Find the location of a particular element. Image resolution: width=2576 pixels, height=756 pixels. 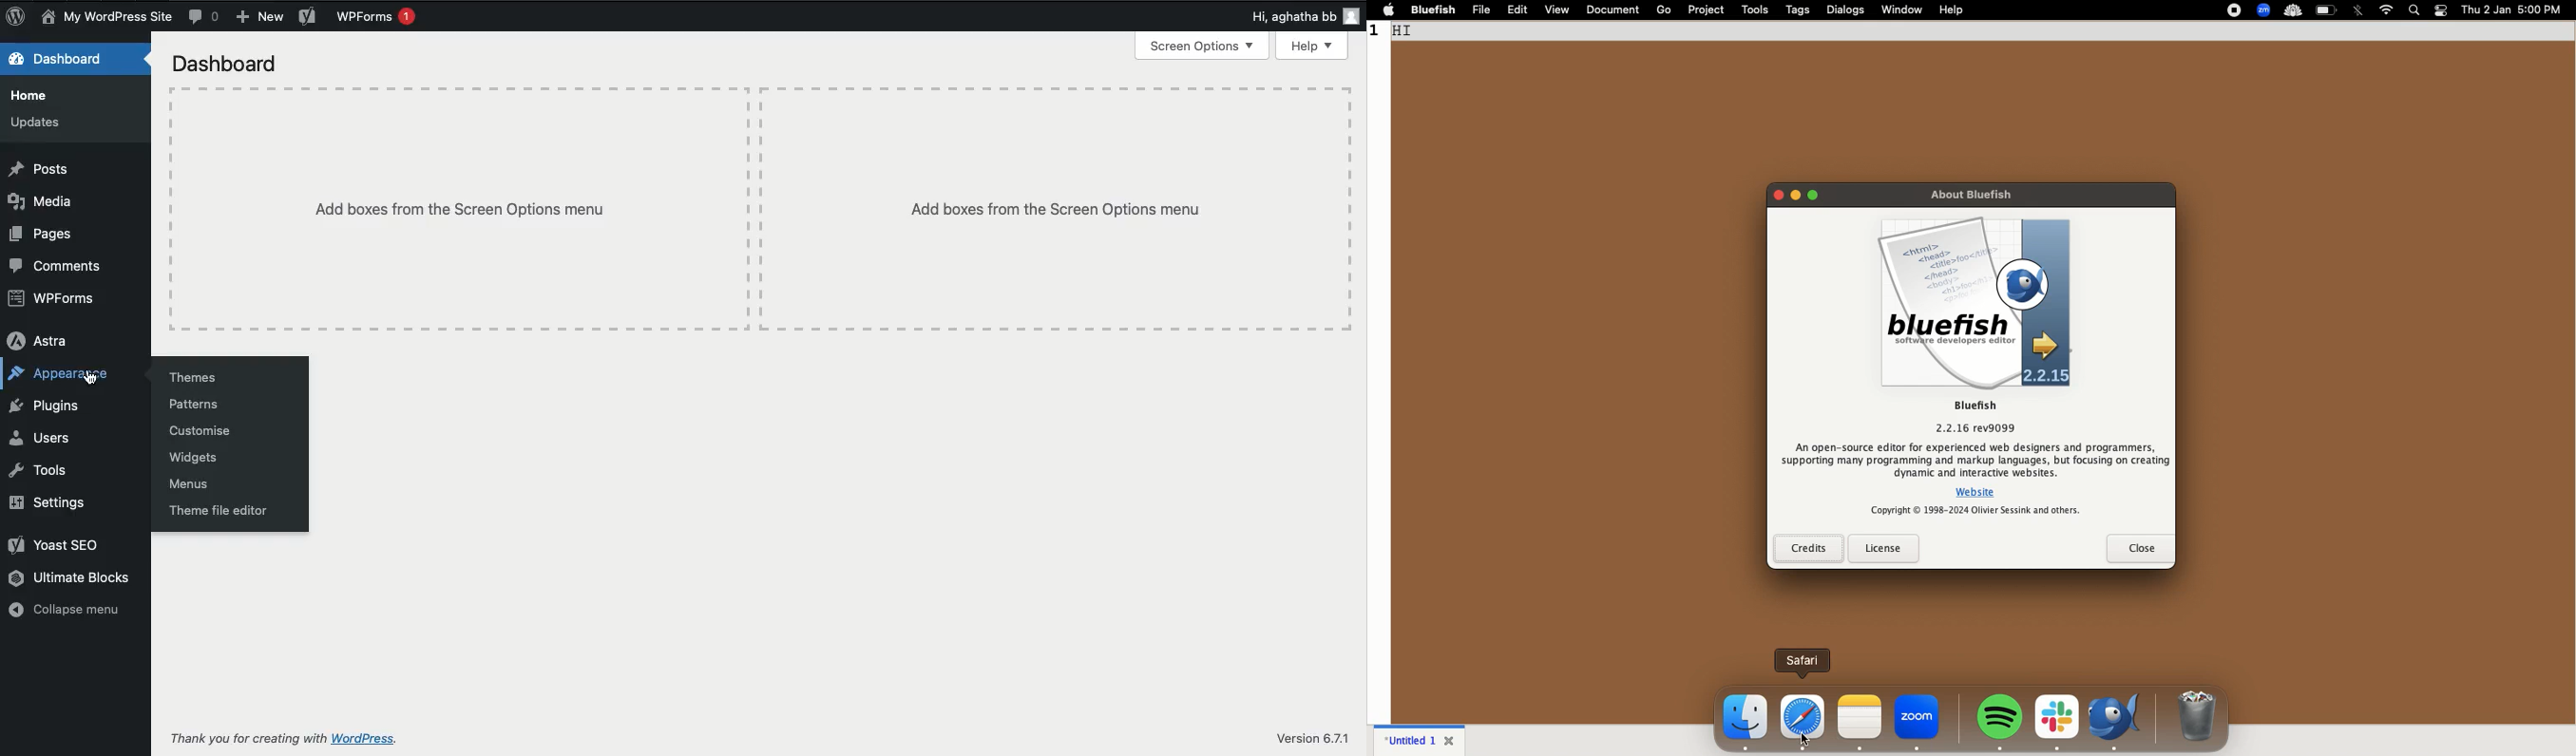

Home is located at coordinates (37, 99).